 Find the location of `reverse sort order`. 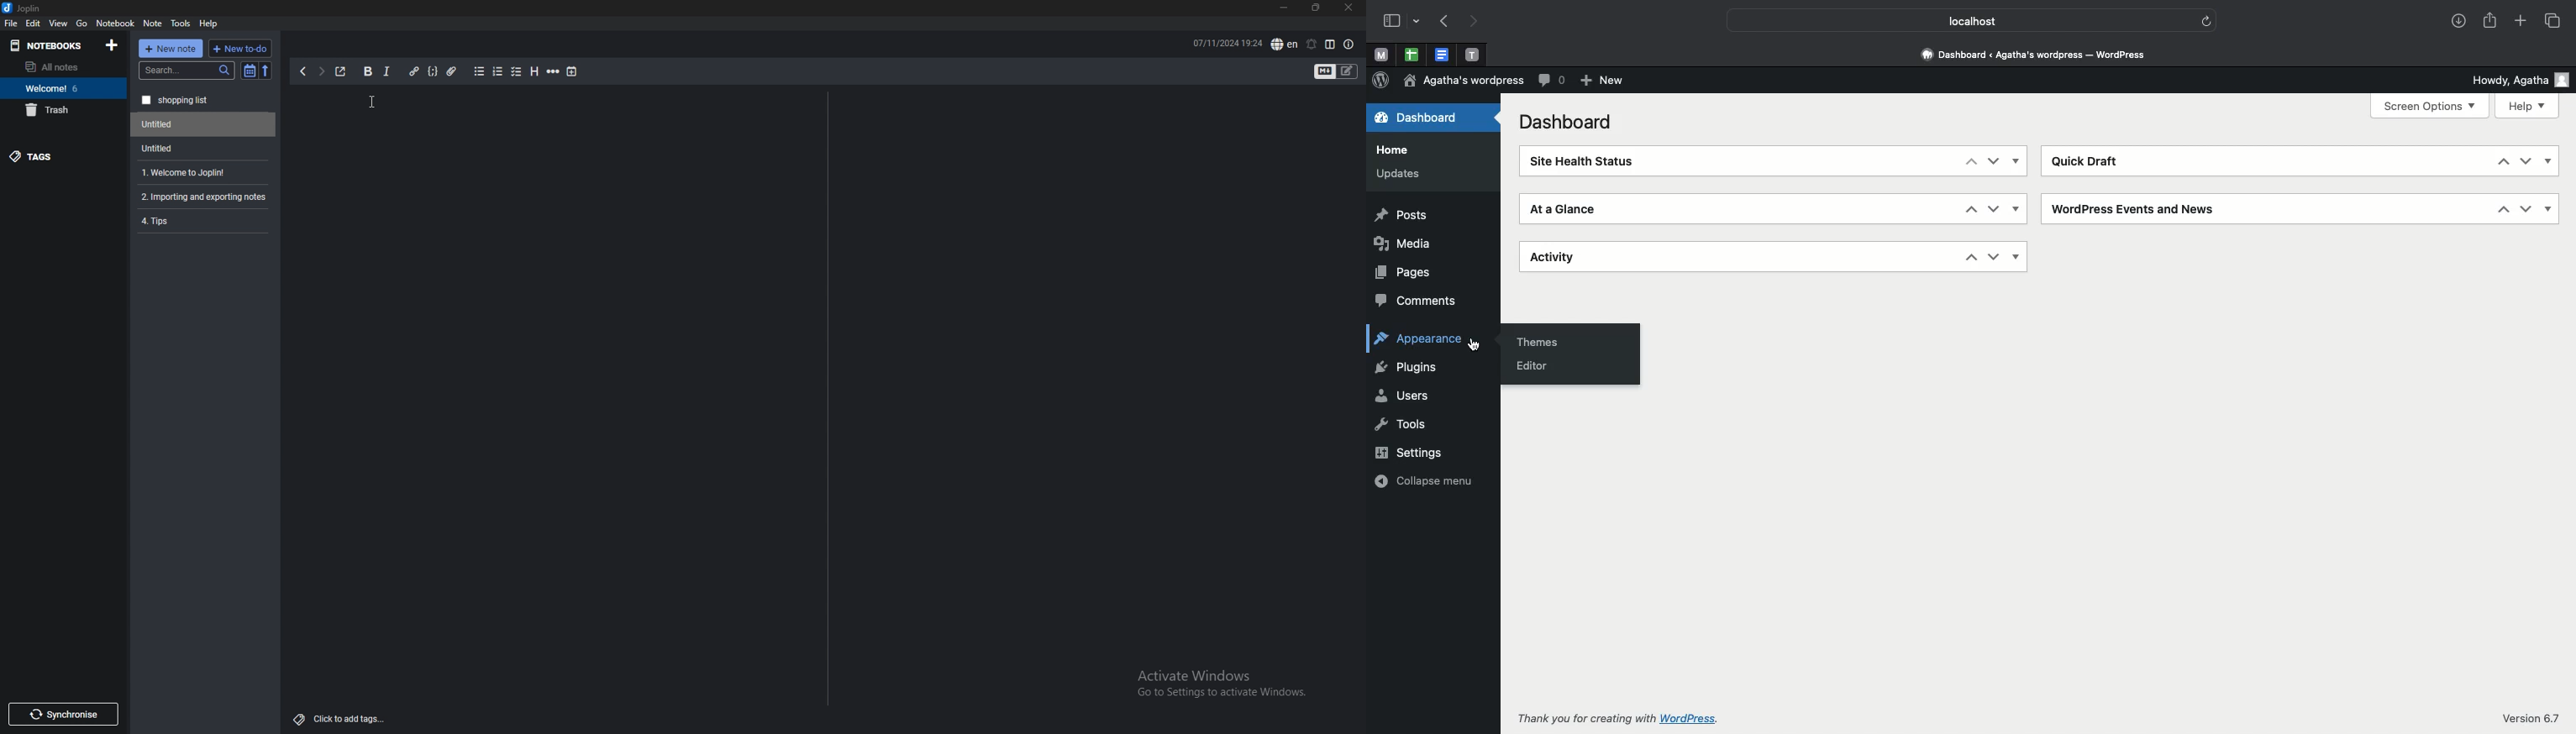

reverse sort order is located at coordinates (265, 71).